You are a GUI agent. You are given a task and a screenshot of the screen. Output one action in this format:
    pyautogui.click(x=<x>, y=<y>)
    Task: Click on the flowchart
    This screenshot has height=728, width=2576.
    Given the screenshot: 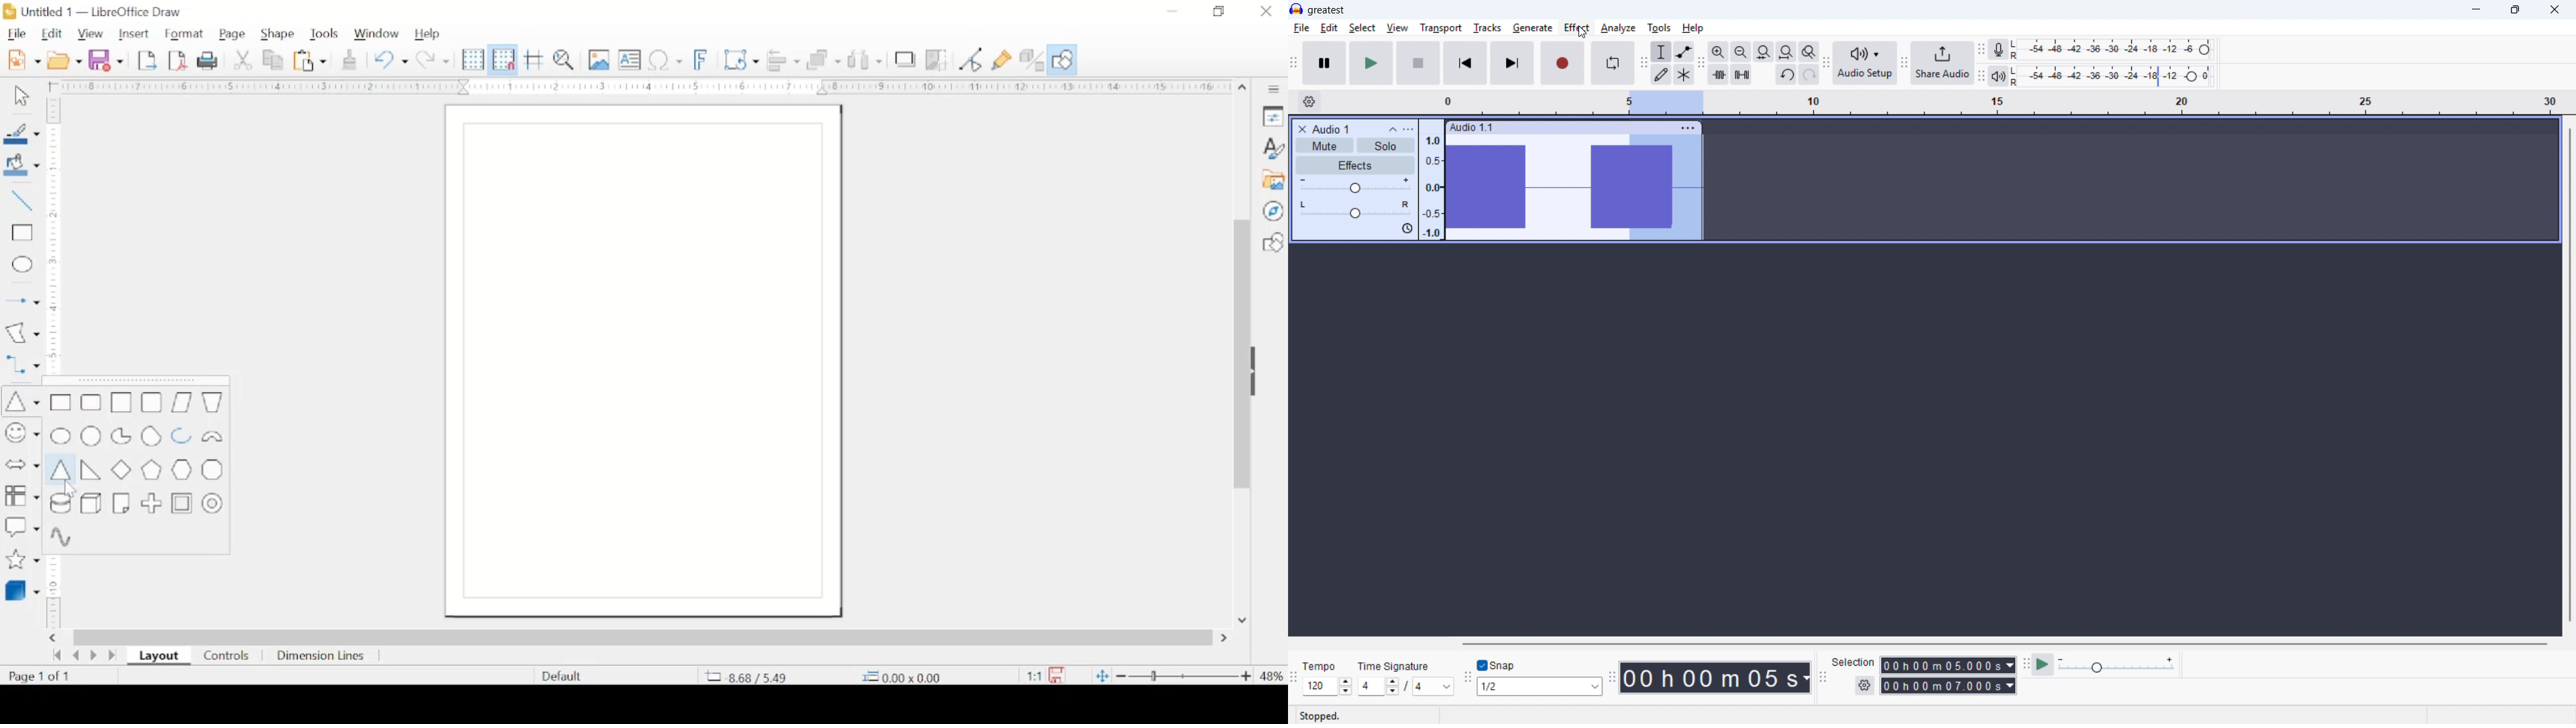 What is the action you would take?
    pyautogui.click(x=22, y=494)
    